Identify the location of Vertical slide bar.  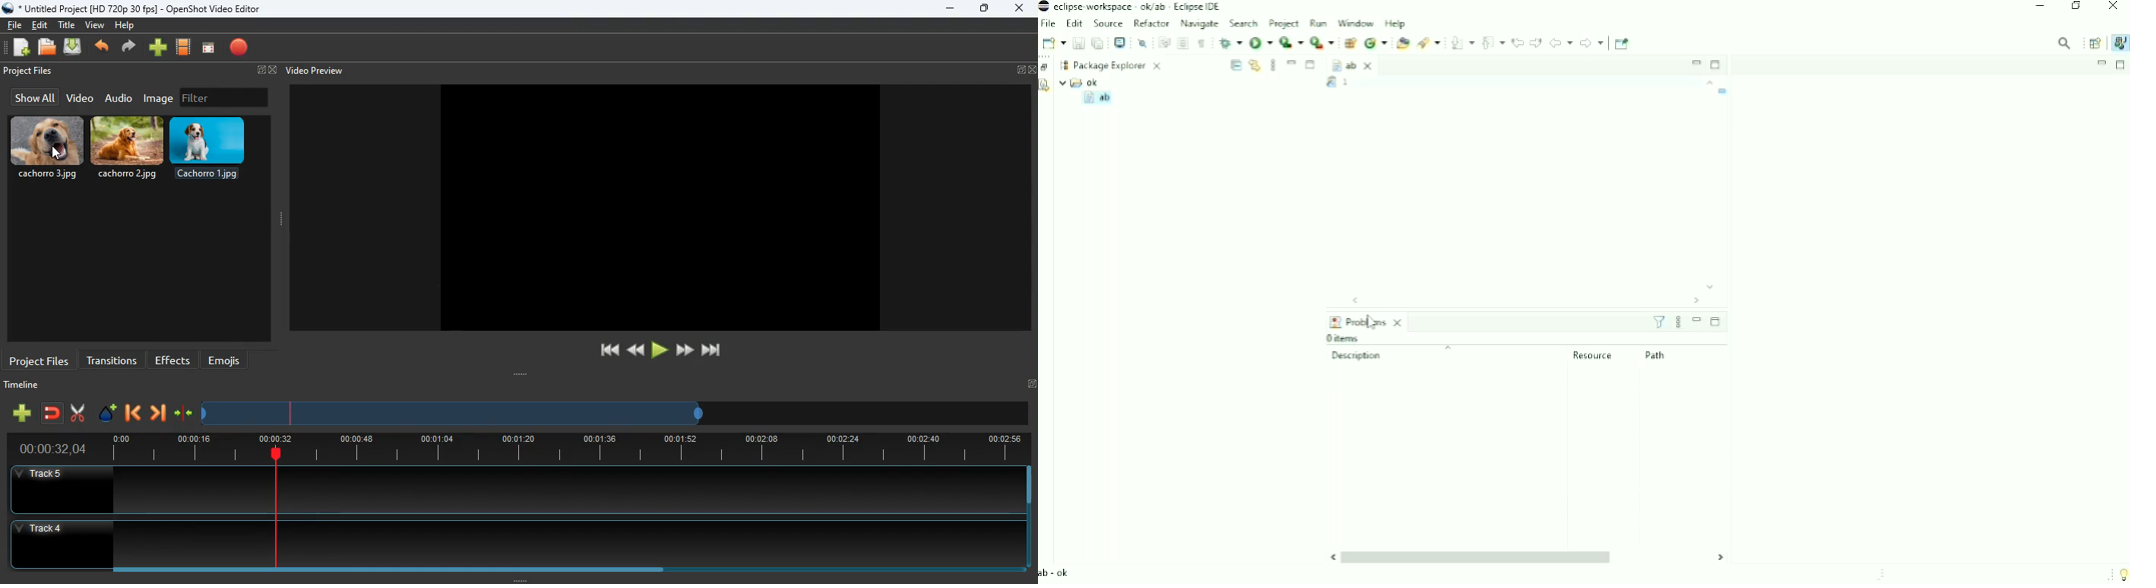
(1030, 517).